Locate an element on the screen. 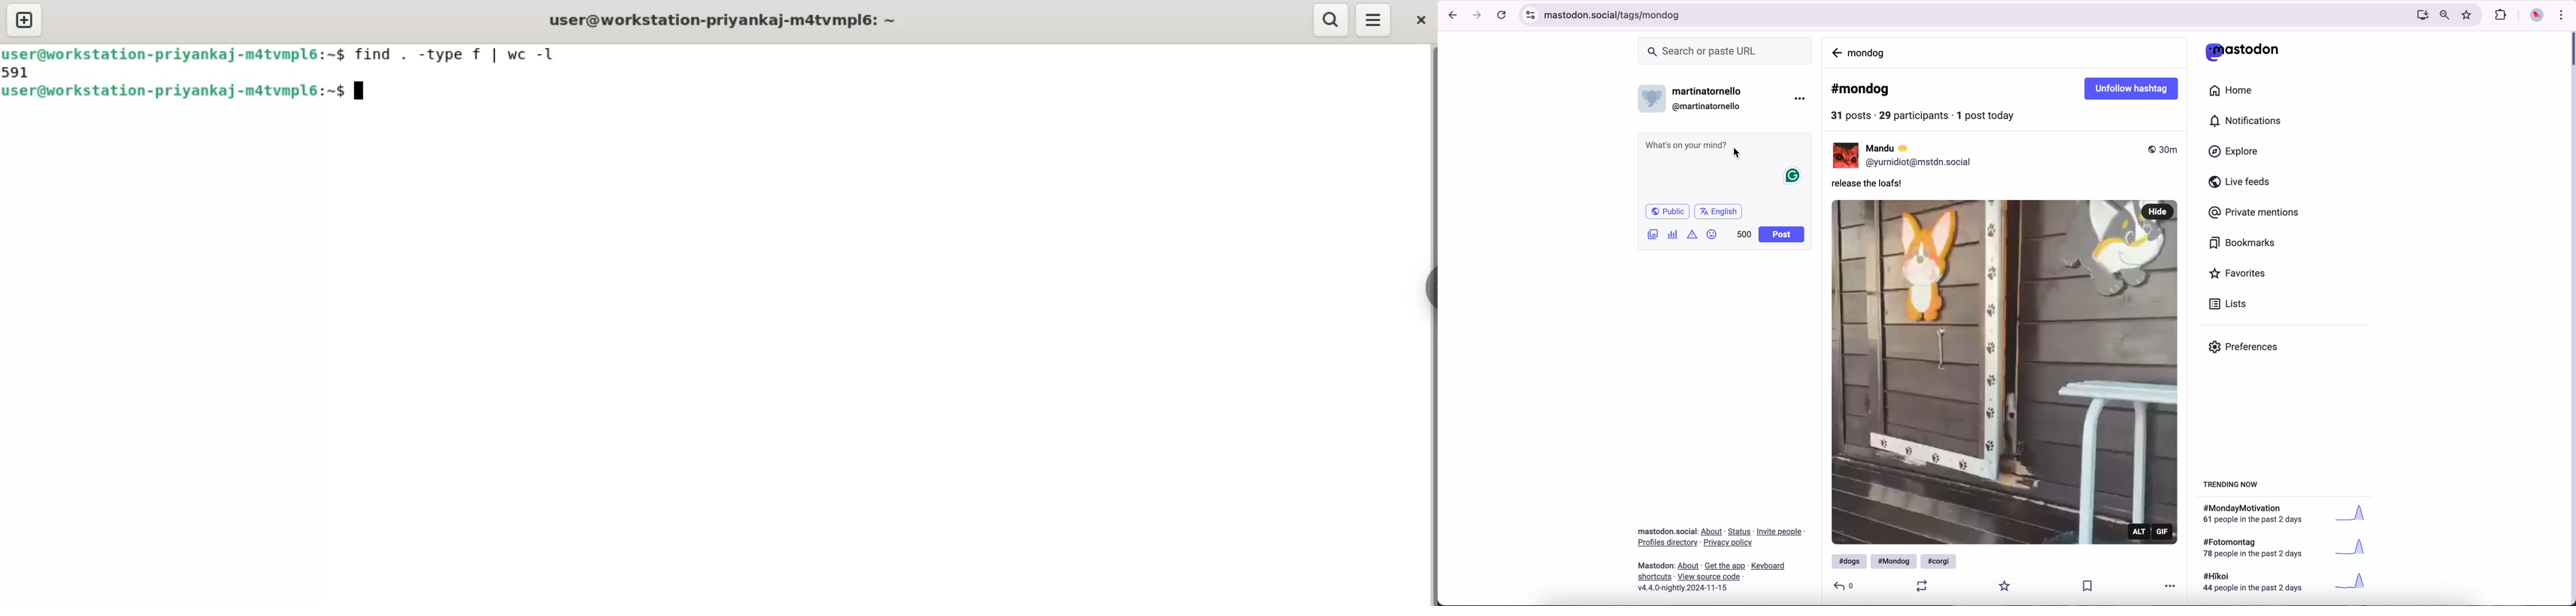 The width and height of the screenshot is (2576, 616). link is located at coordinates (1713, 532).